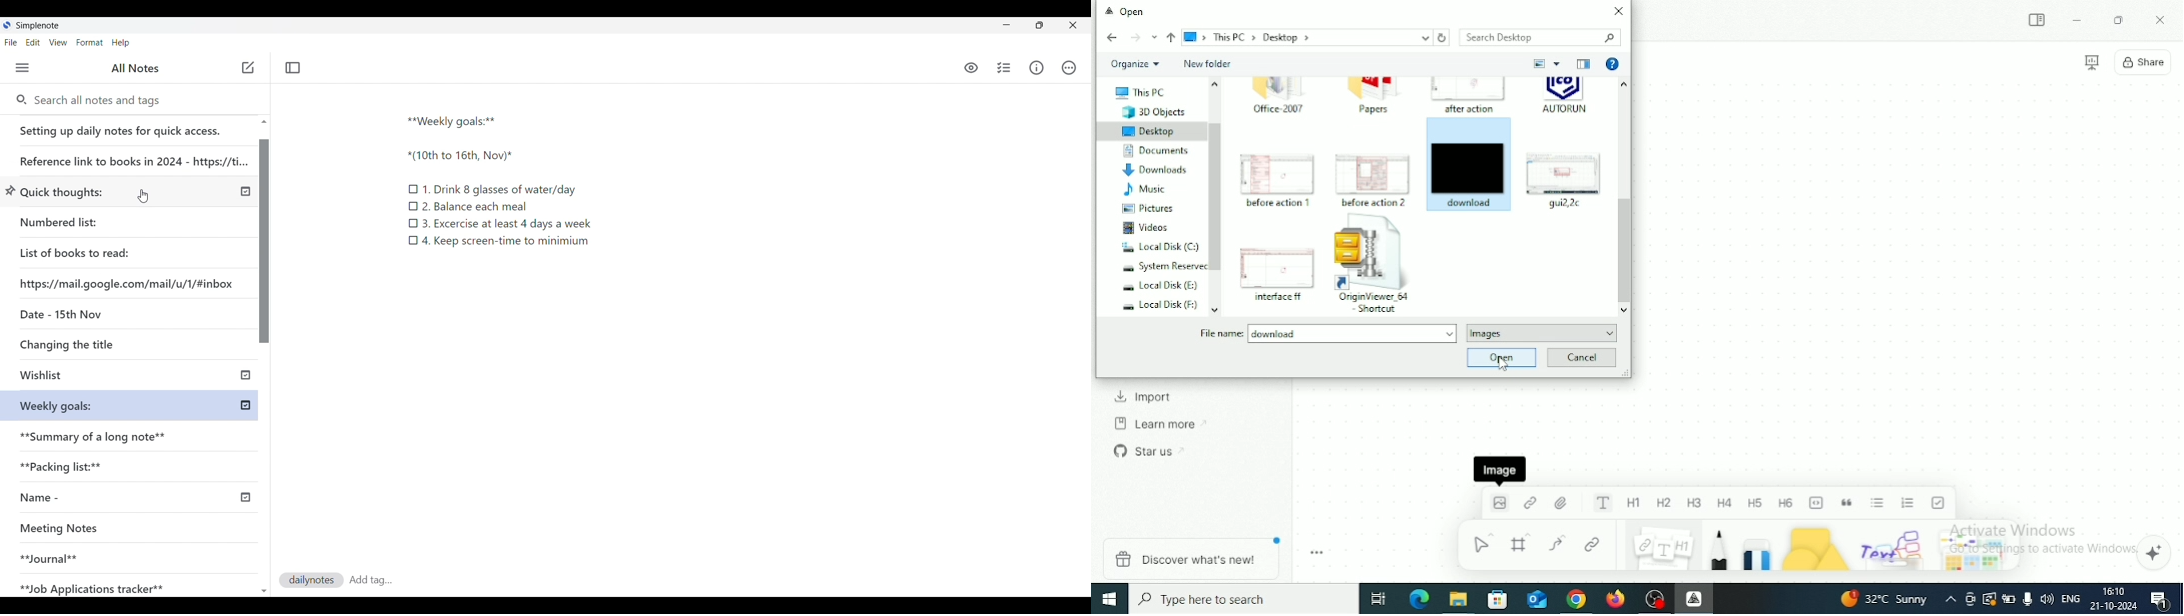  Describe the element at coordinates (265, 362) in the screenshot. I see `Vertical slide bar` at that location.